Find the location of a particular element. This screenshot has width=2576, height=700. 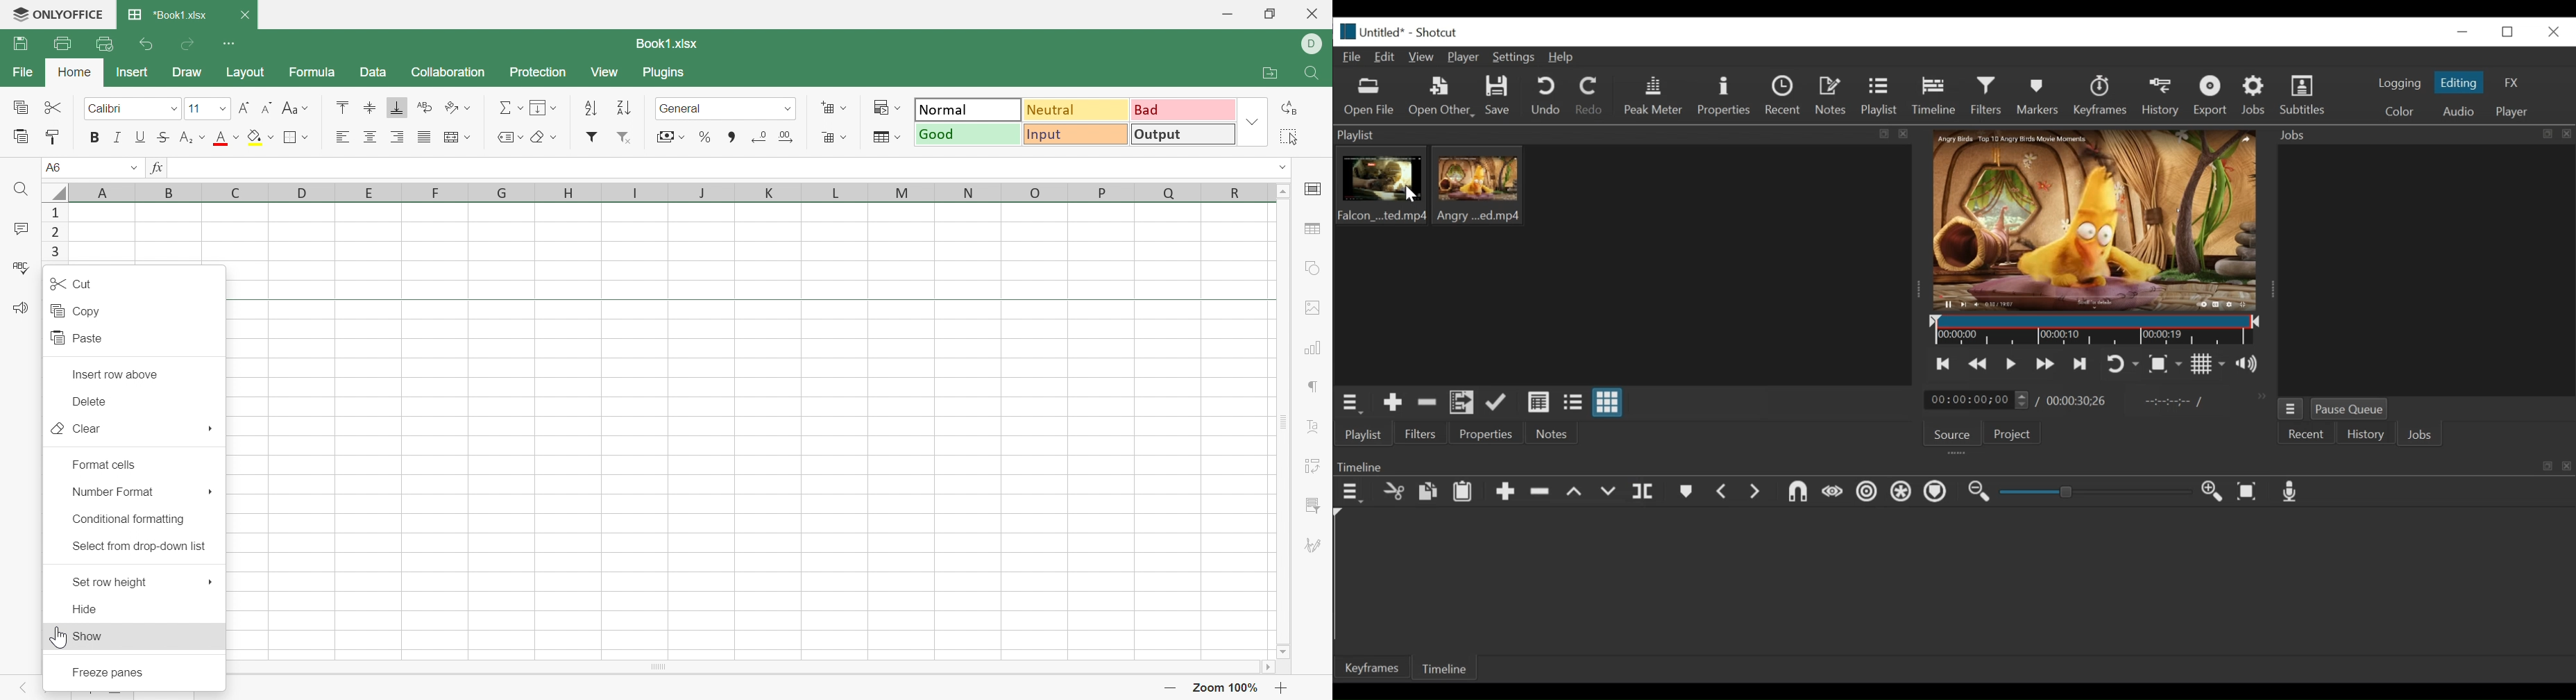

close is located at coordinates (2552, 30).